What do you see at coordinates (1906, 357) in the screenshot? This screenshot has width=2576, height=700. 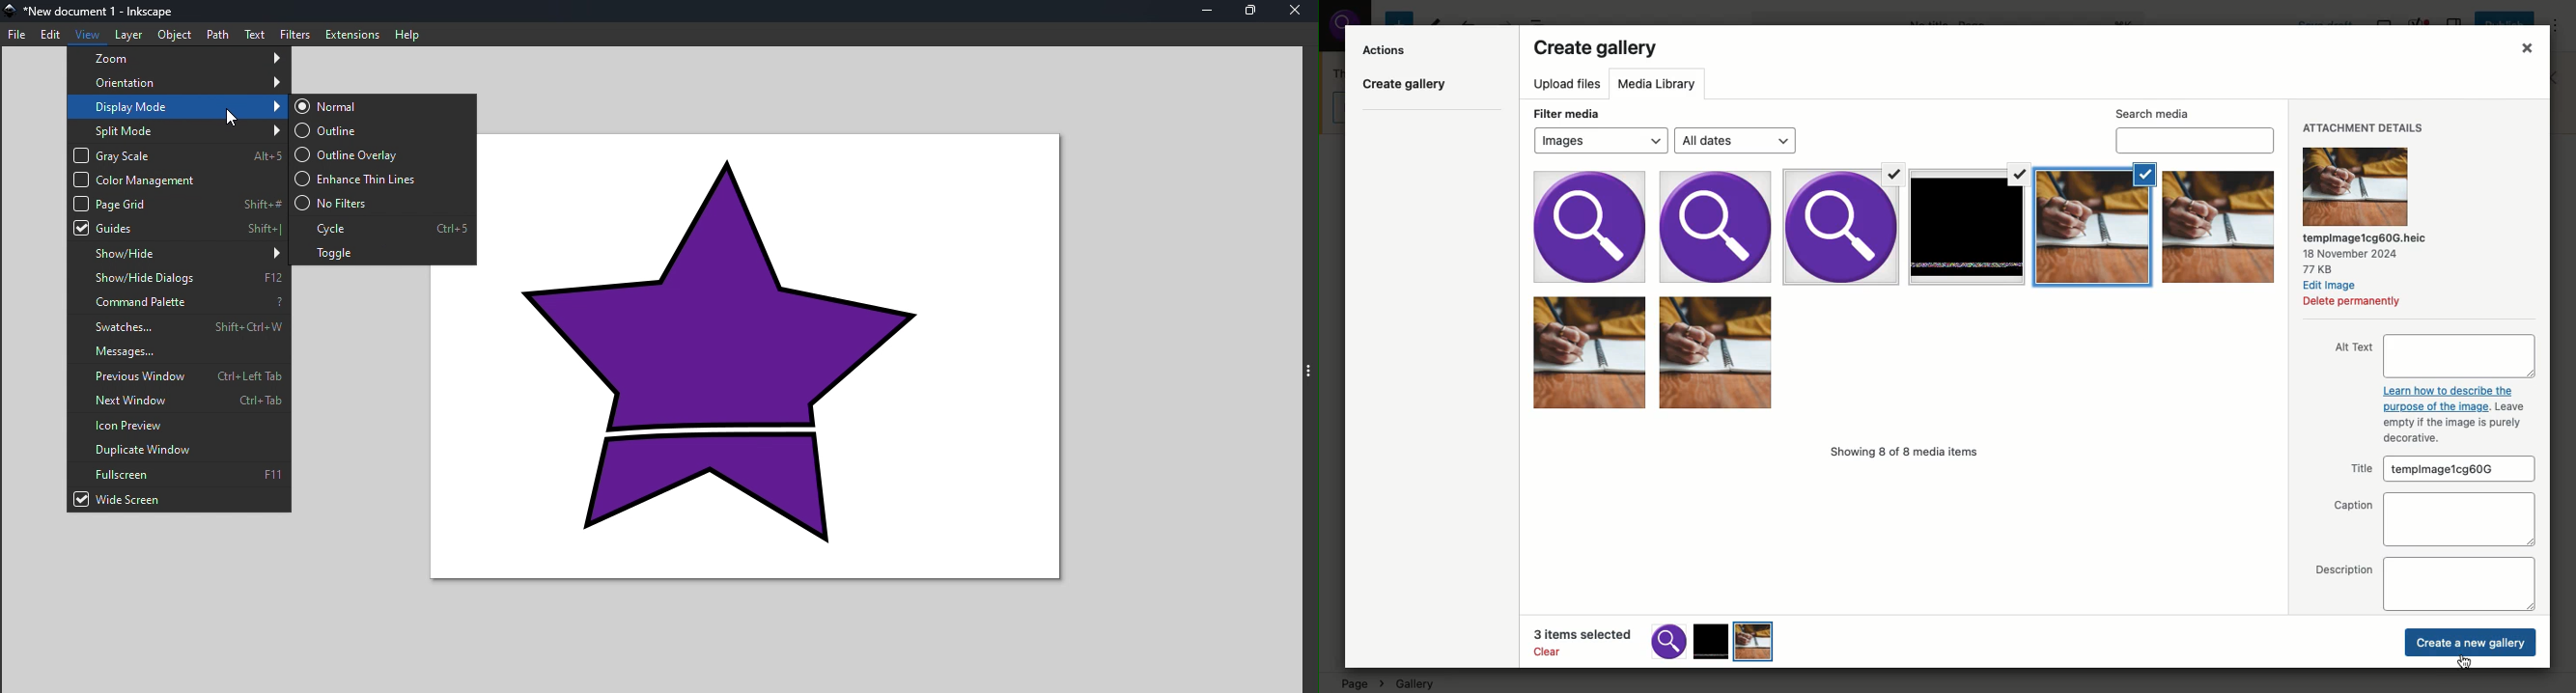 I see `Images` at bounding box center [1906, 357].